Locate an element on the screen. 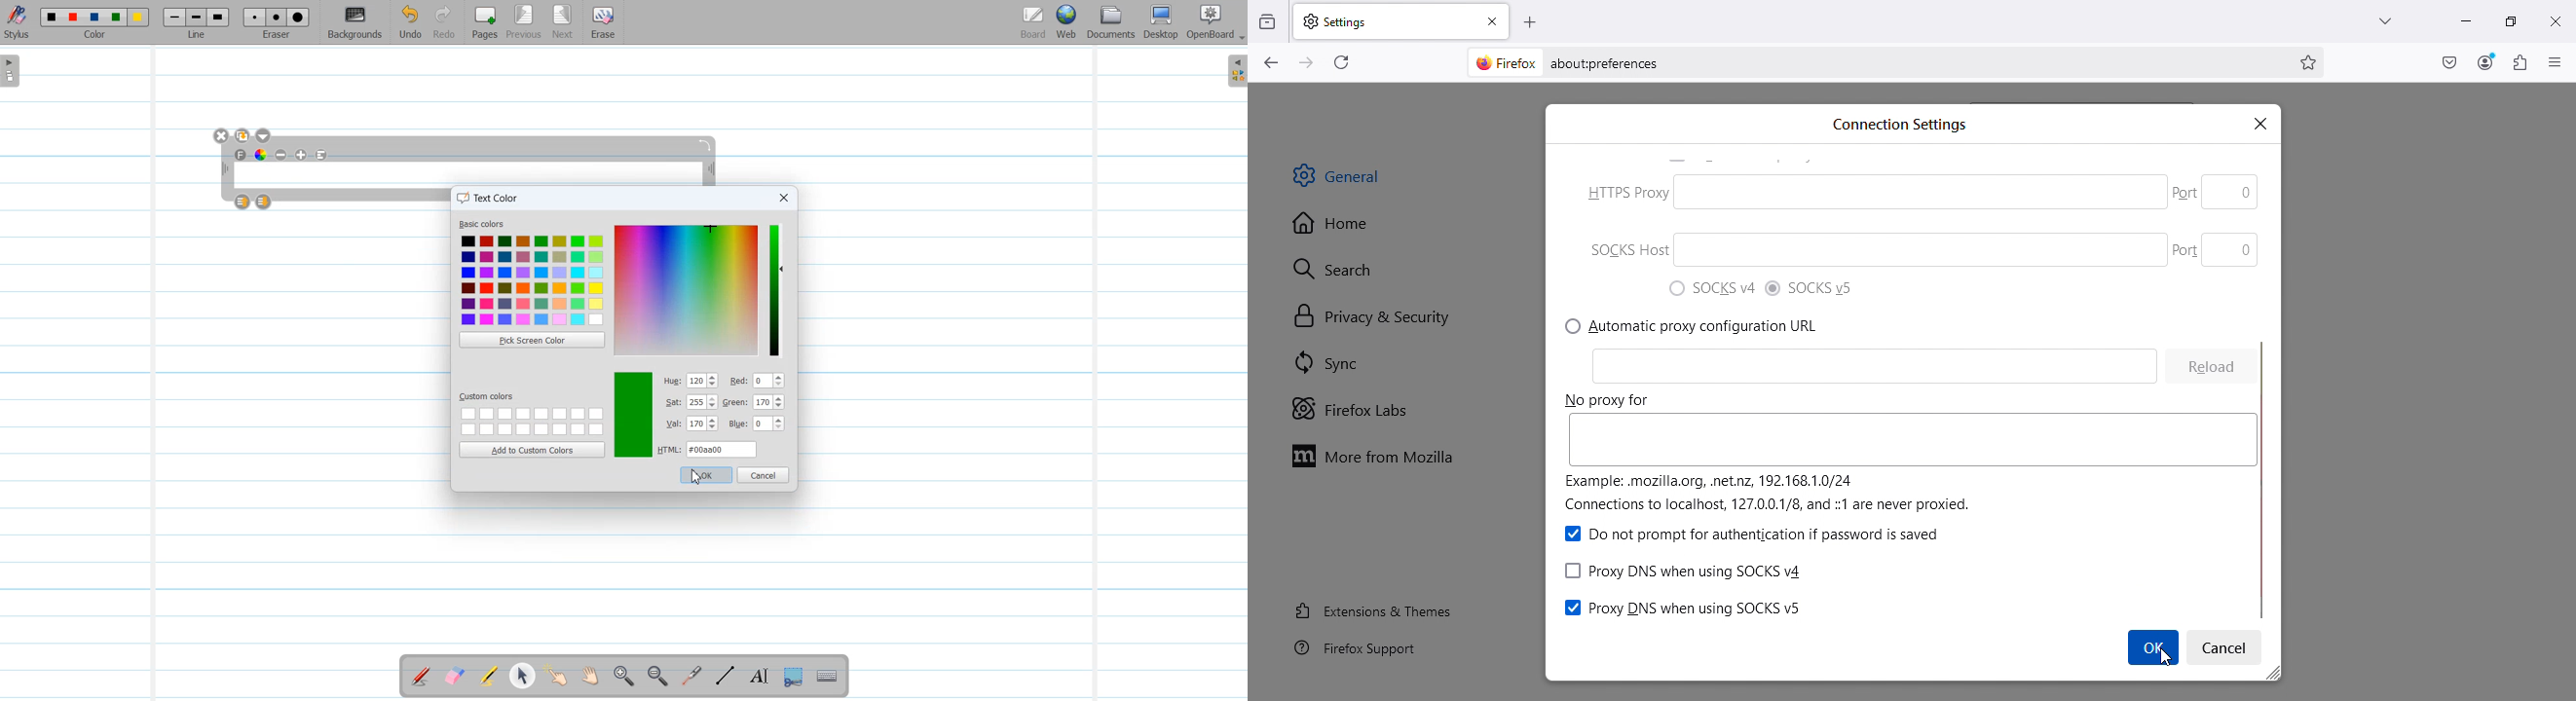 The width and height of the screenshot is (2576, 728). Maximize Text is located at coordinates (302, 155).